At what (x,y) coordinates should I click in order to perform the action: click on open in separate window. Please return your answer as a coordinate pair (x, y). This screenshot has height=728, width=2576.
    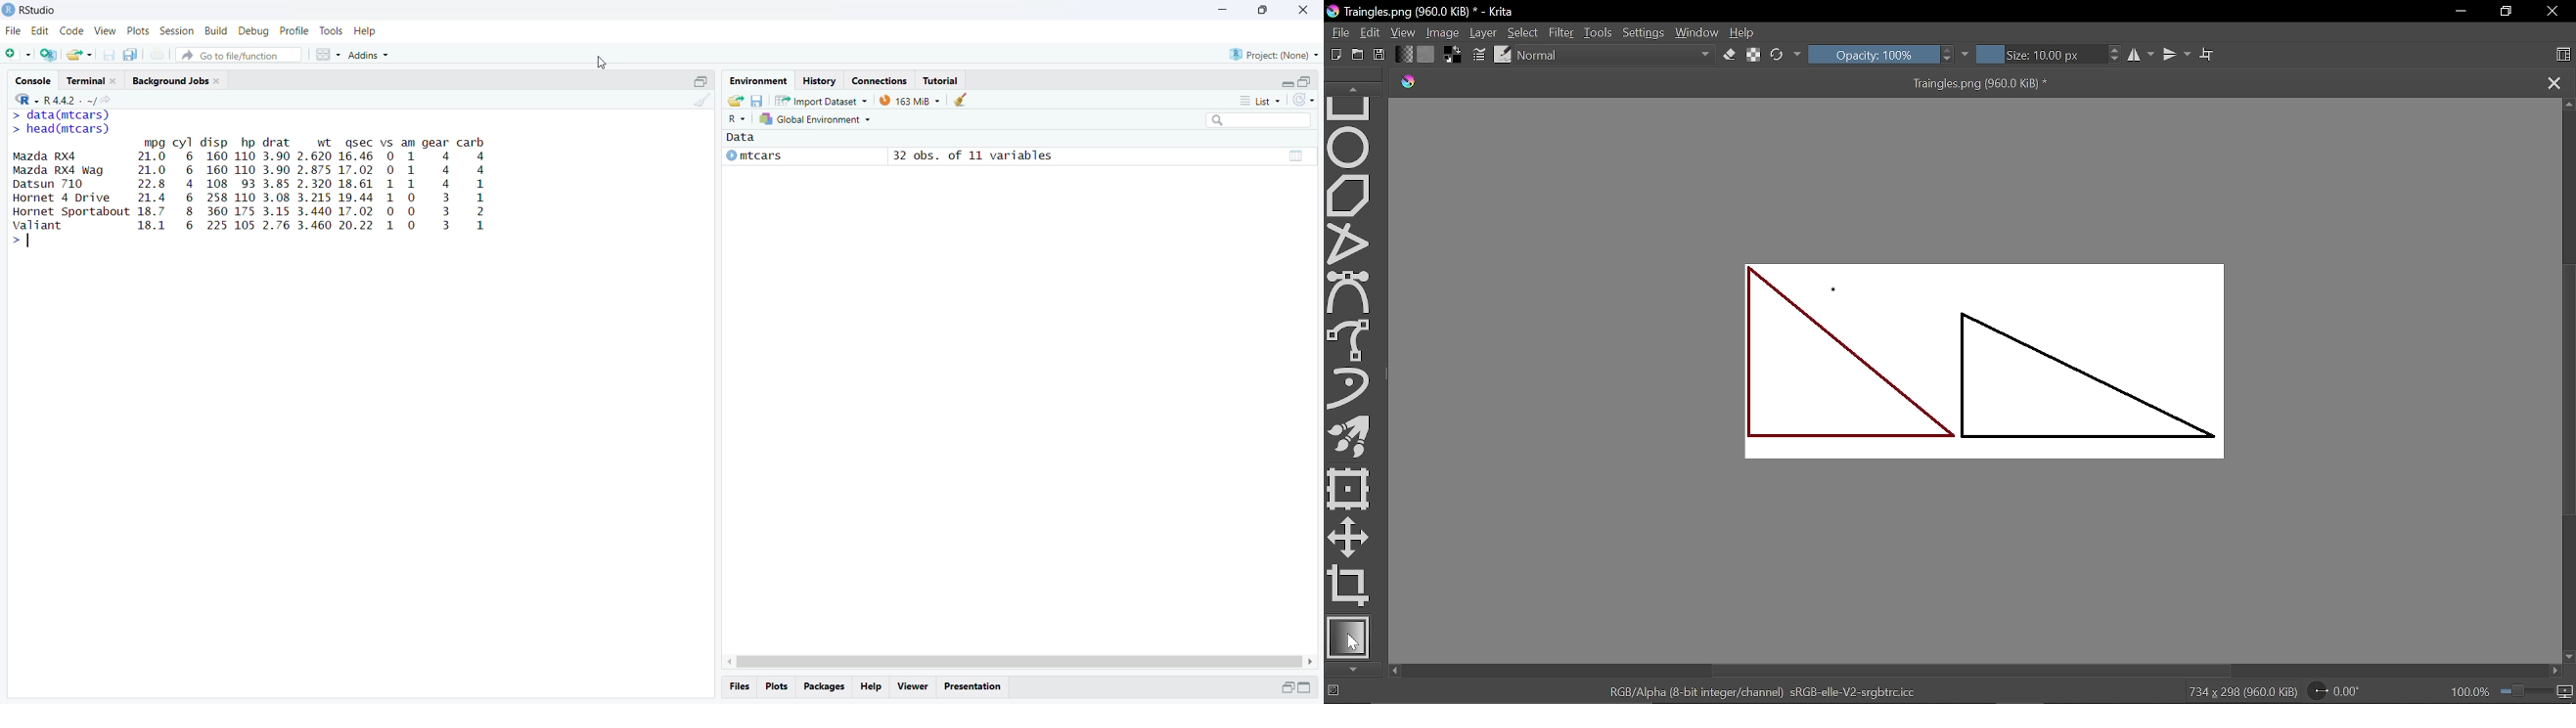
    Looking at the image, I should click on (702, 81).